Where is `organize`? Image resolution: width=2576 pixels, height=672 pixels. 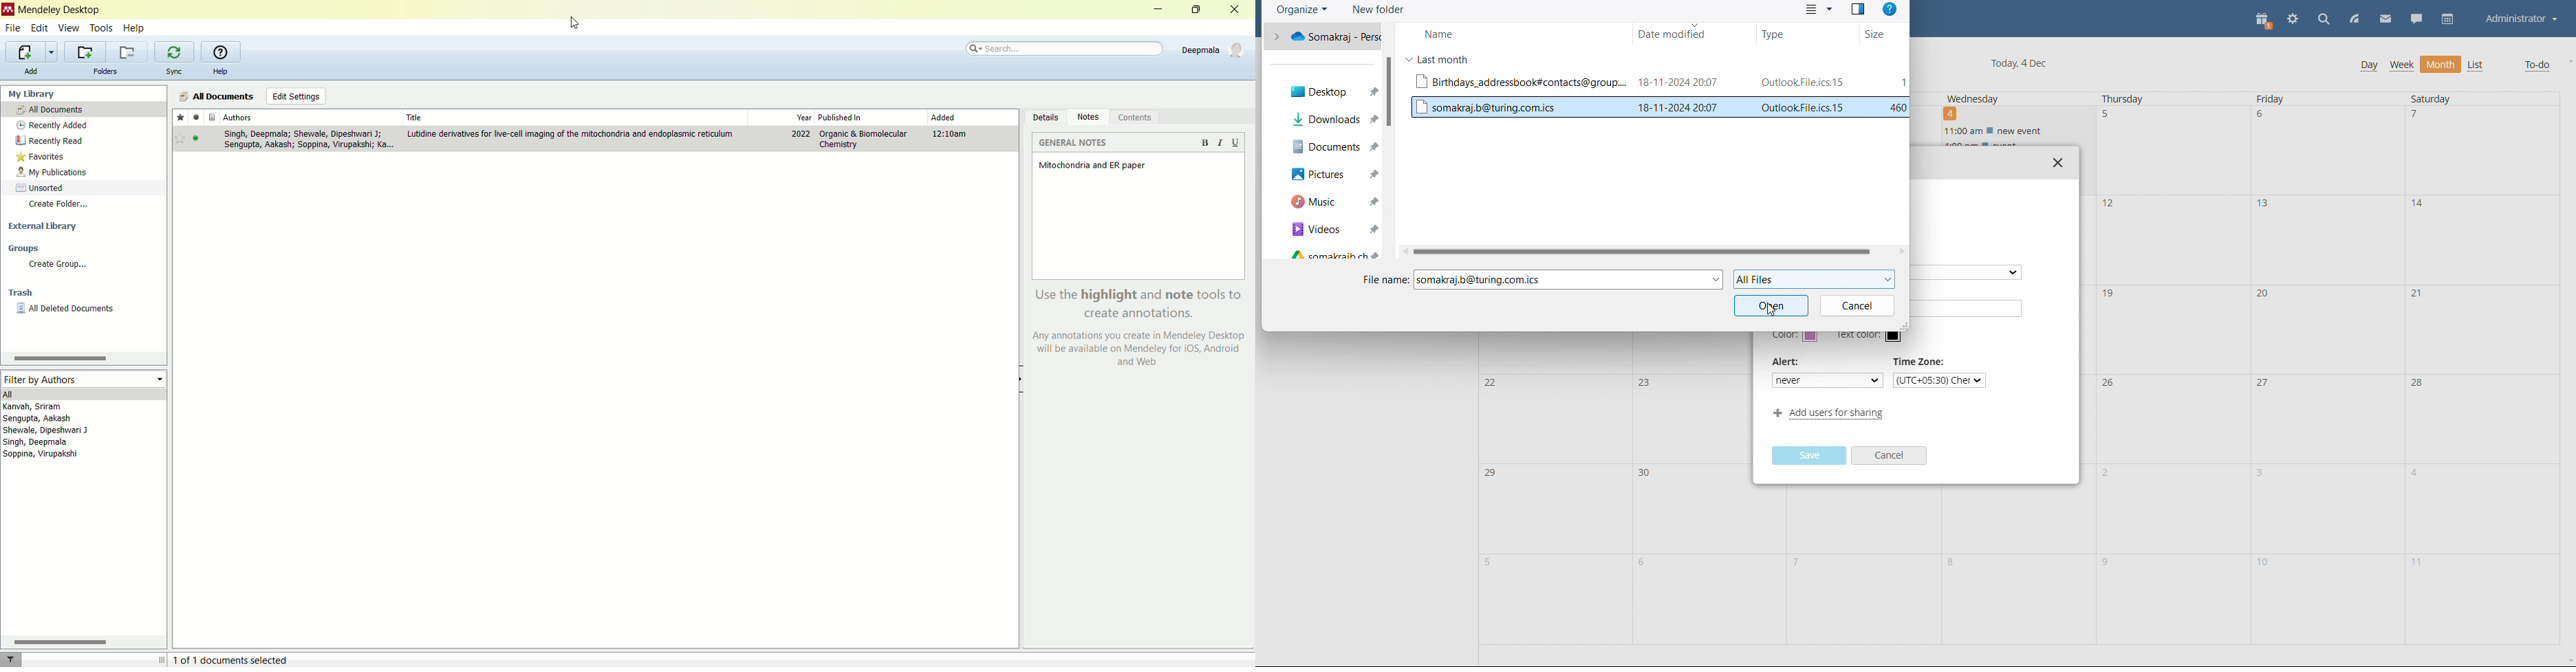
organize is located at coordinates (1303, 10).